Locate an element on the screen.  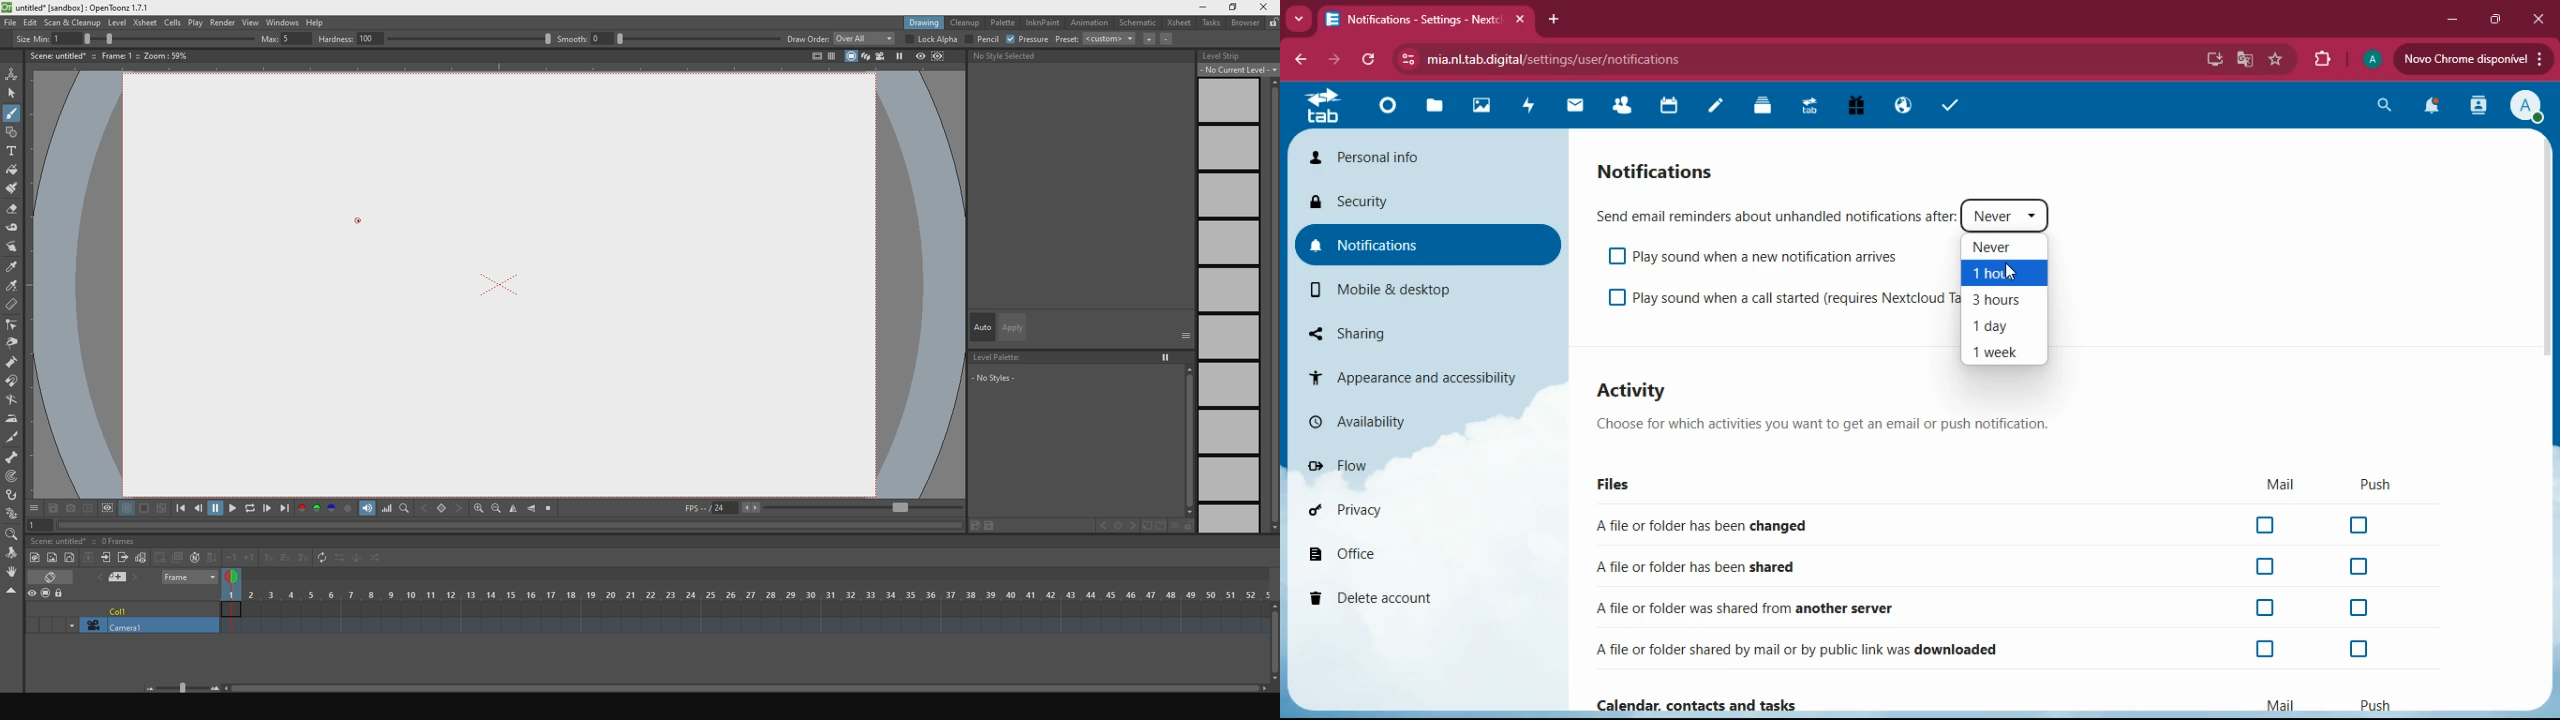
push is located at coordinates (2374, 488).